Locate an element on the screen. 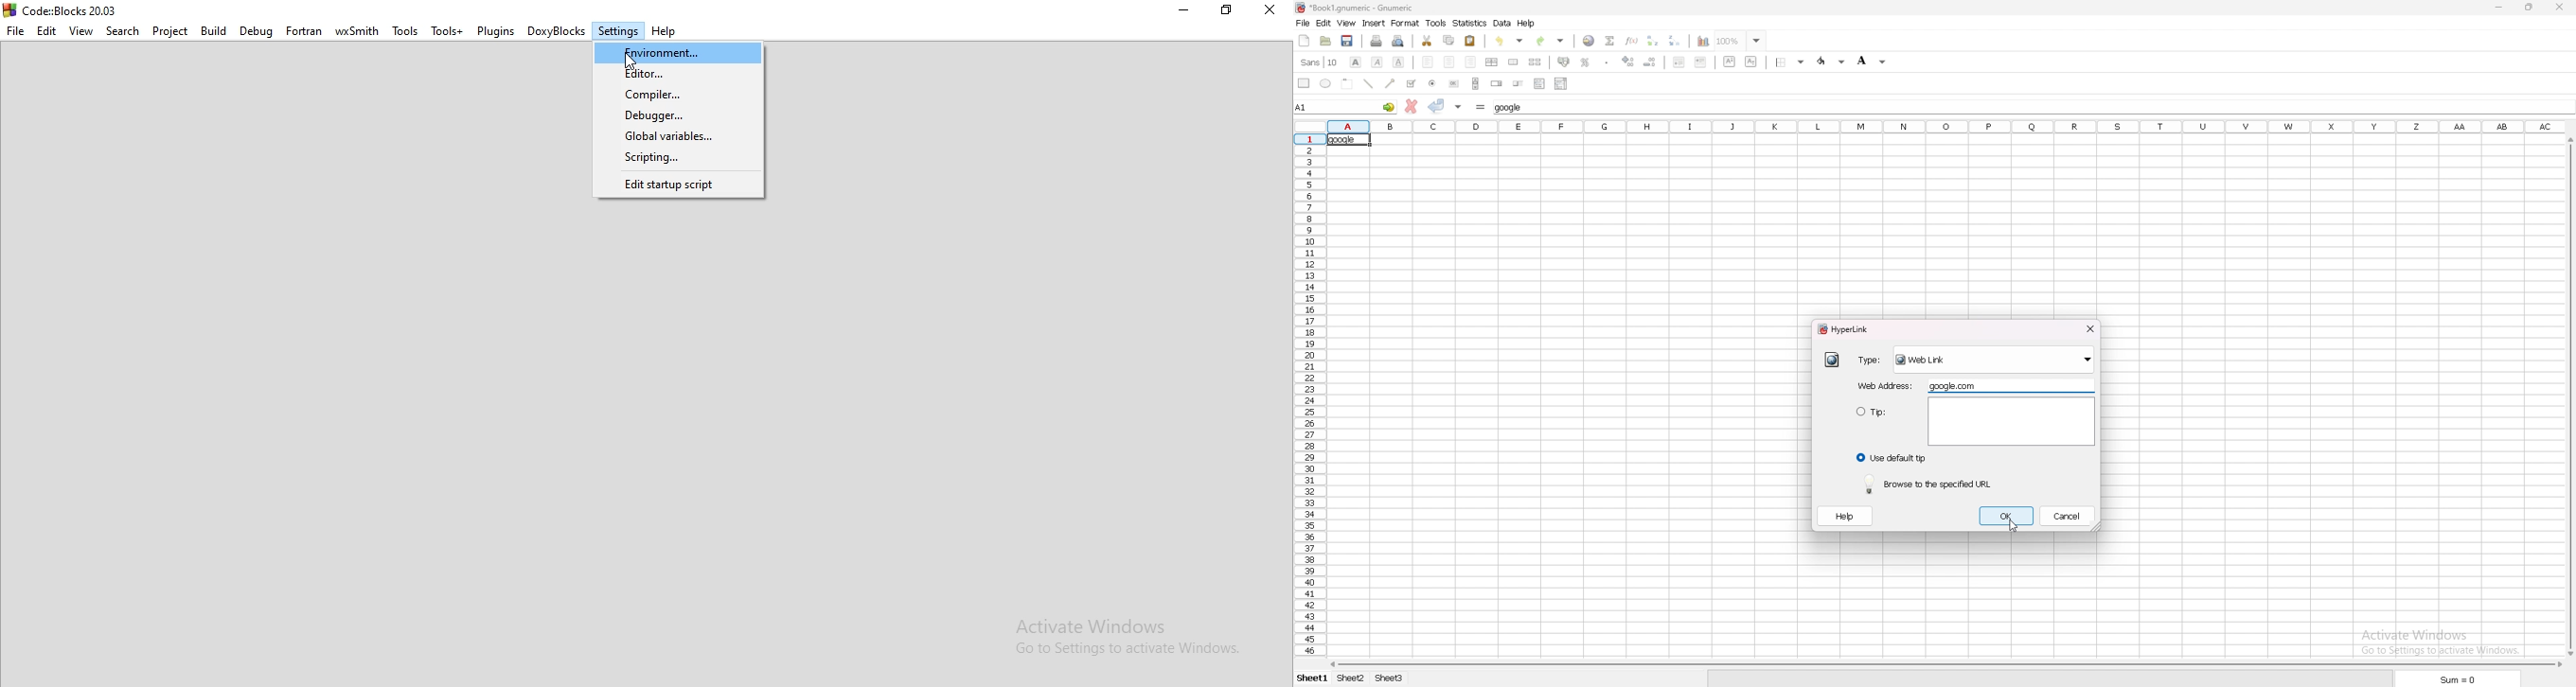 The width and height of the screenshot is (2576, 700). ok is located at coordinates (2007, 515).